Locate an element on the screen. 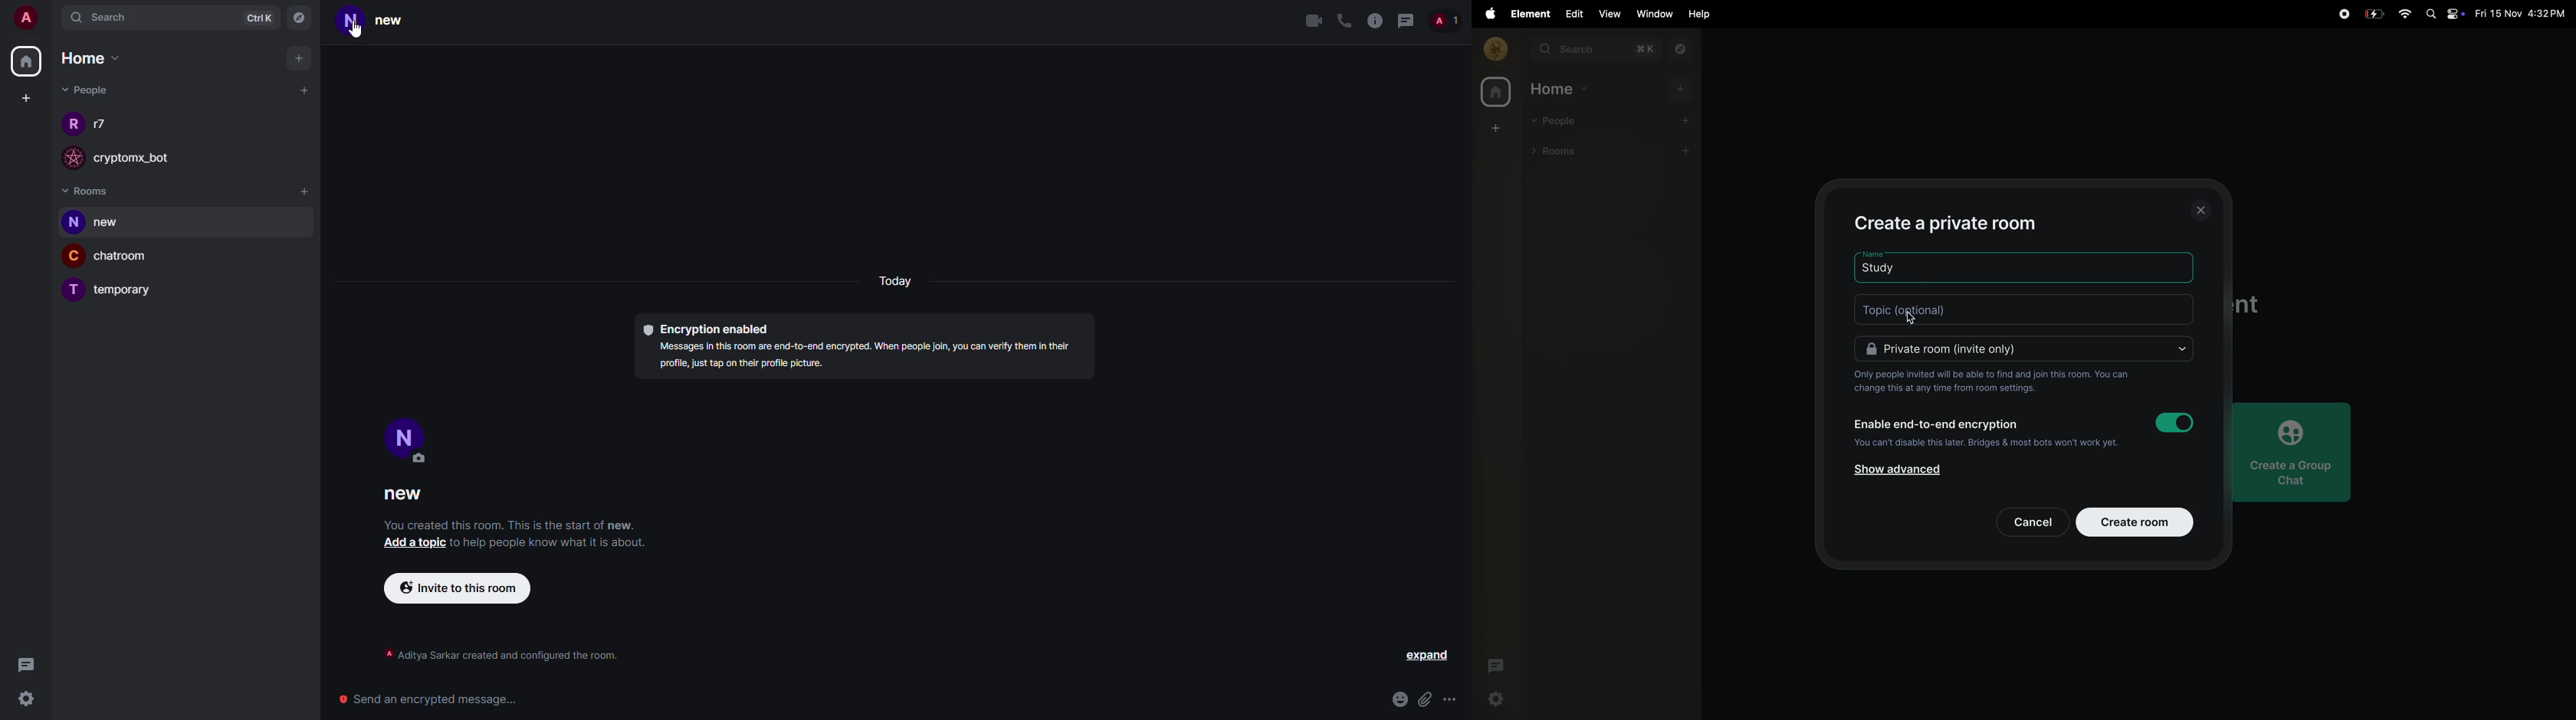  battery is located at coordinates (2375, 13).